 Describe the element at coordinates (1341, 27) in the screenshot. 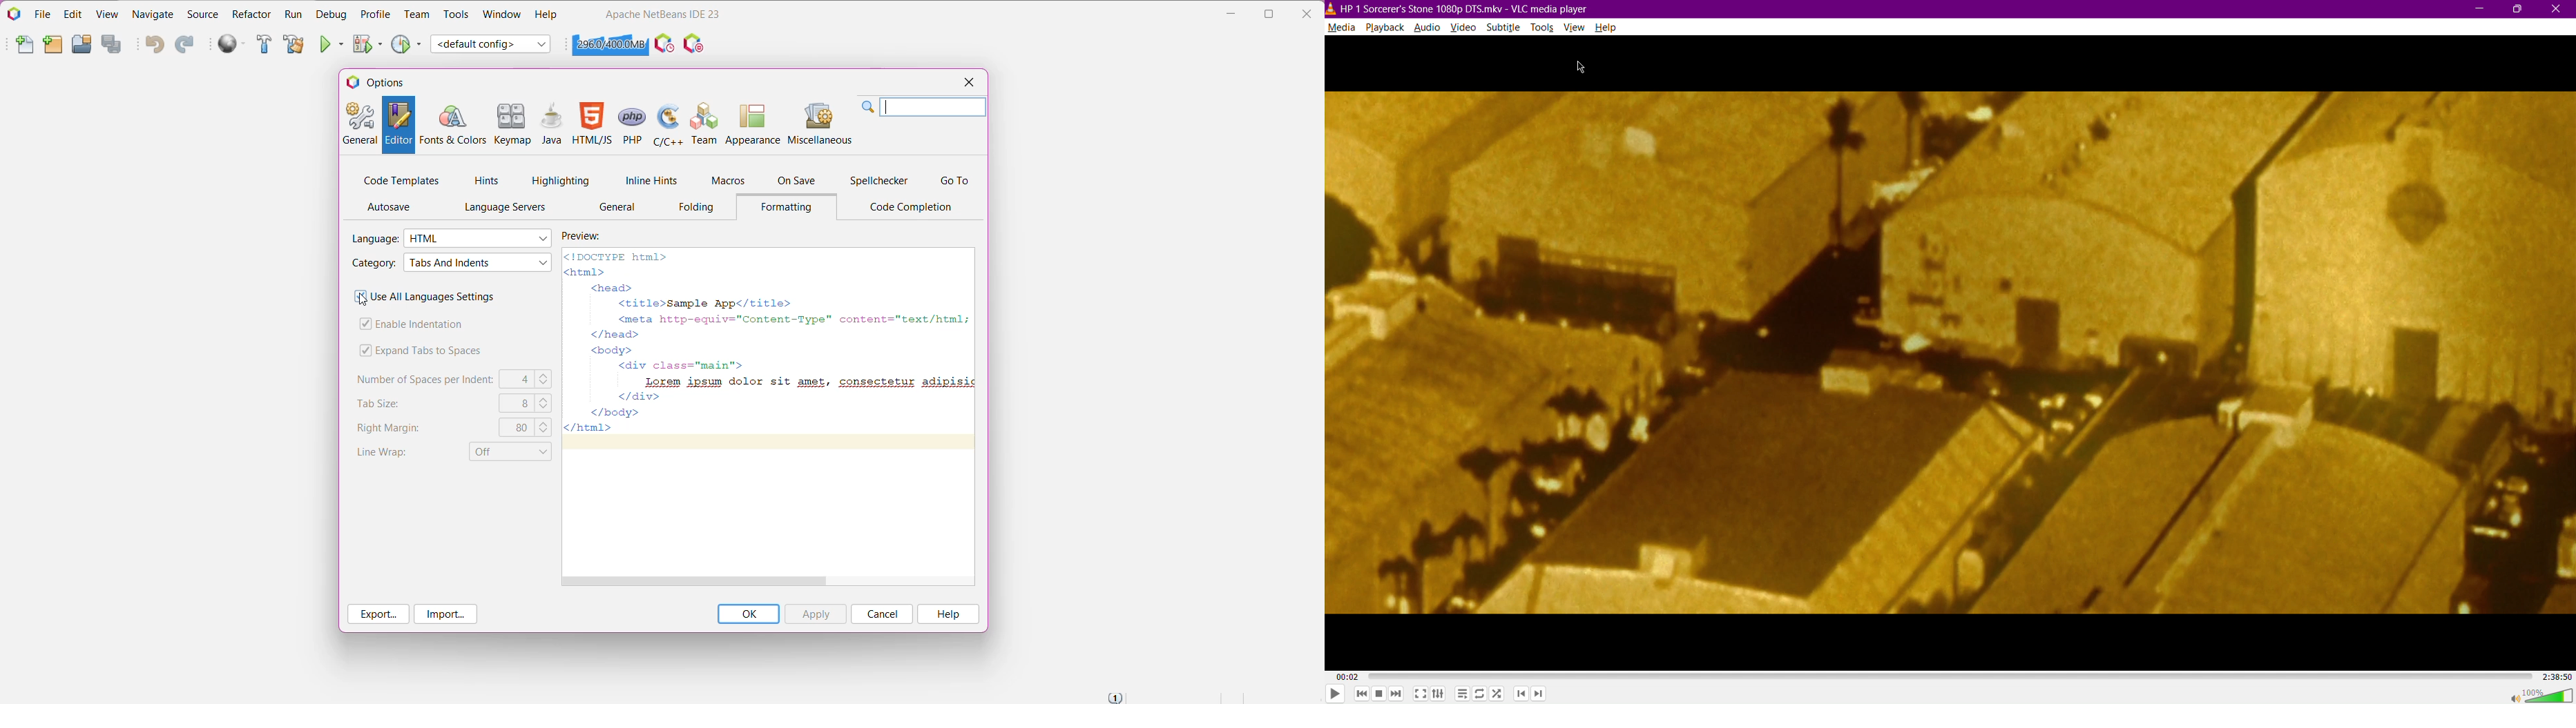

I see `Media` at that location.